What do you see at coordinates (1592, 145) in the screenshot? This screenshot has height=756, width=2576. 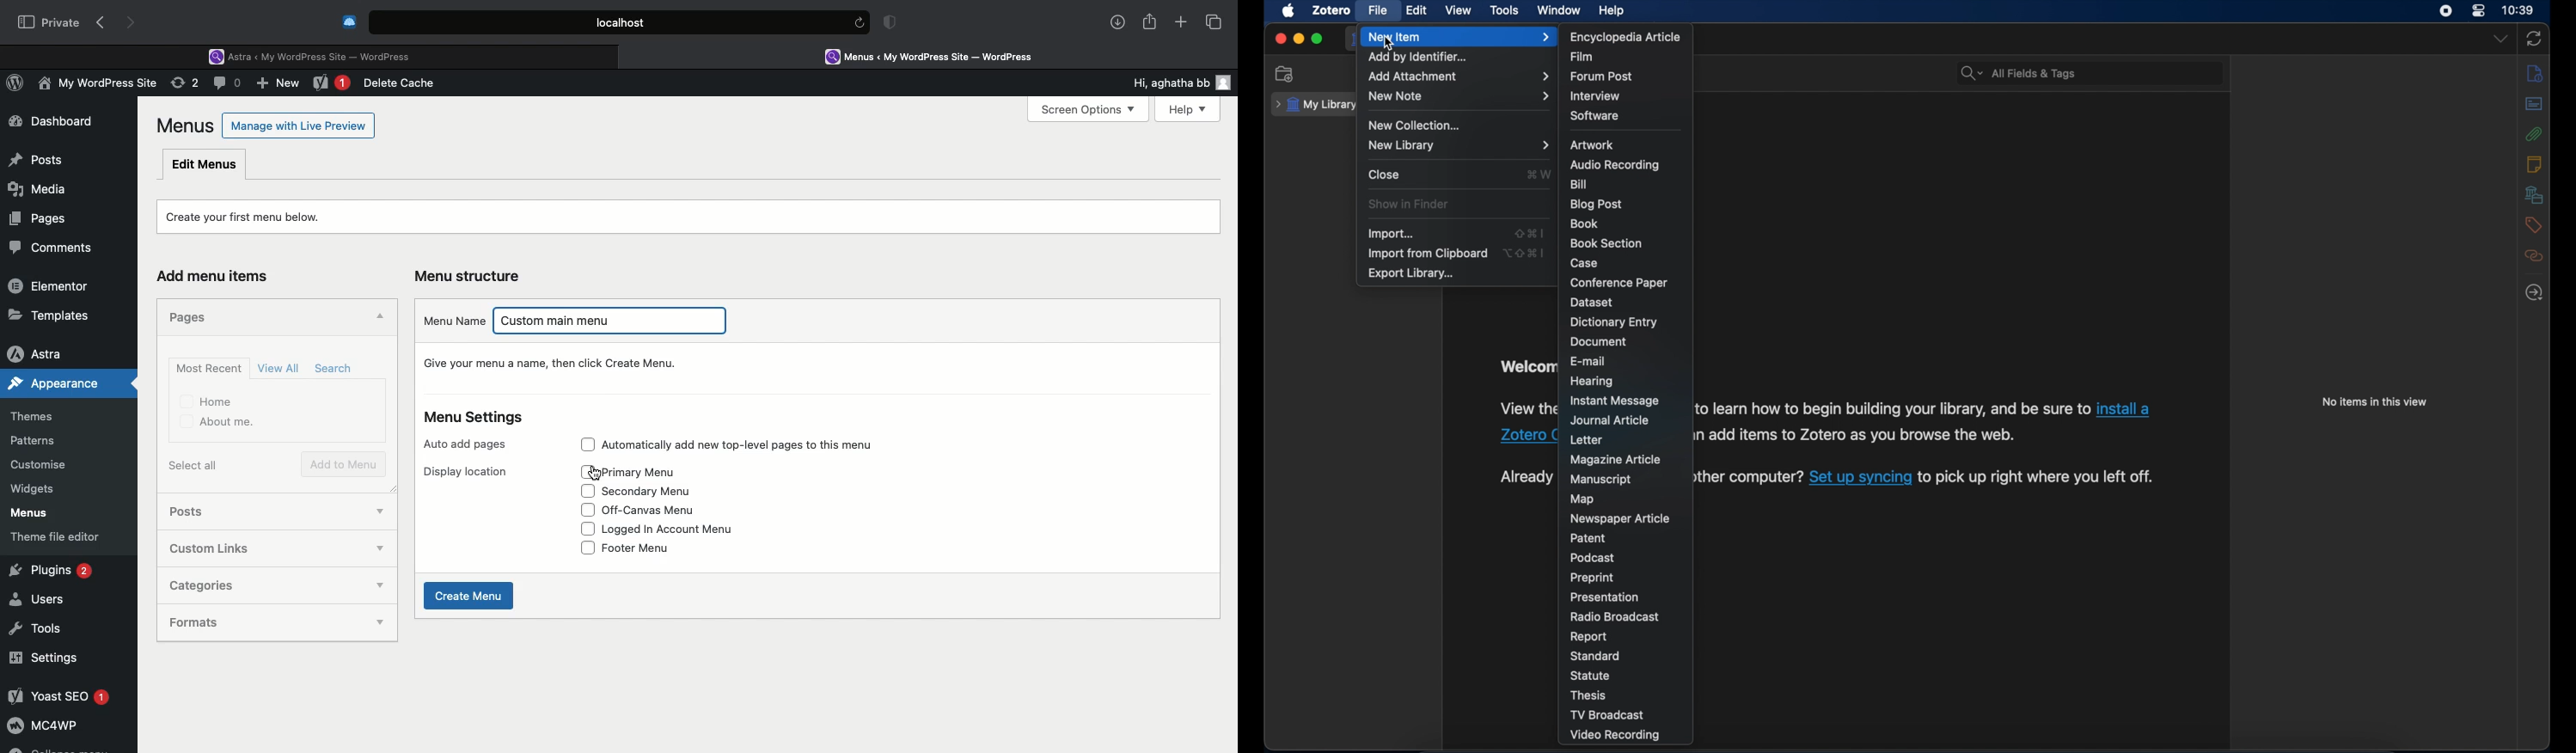 I see `artwork` at bounding box center [1592, 145].